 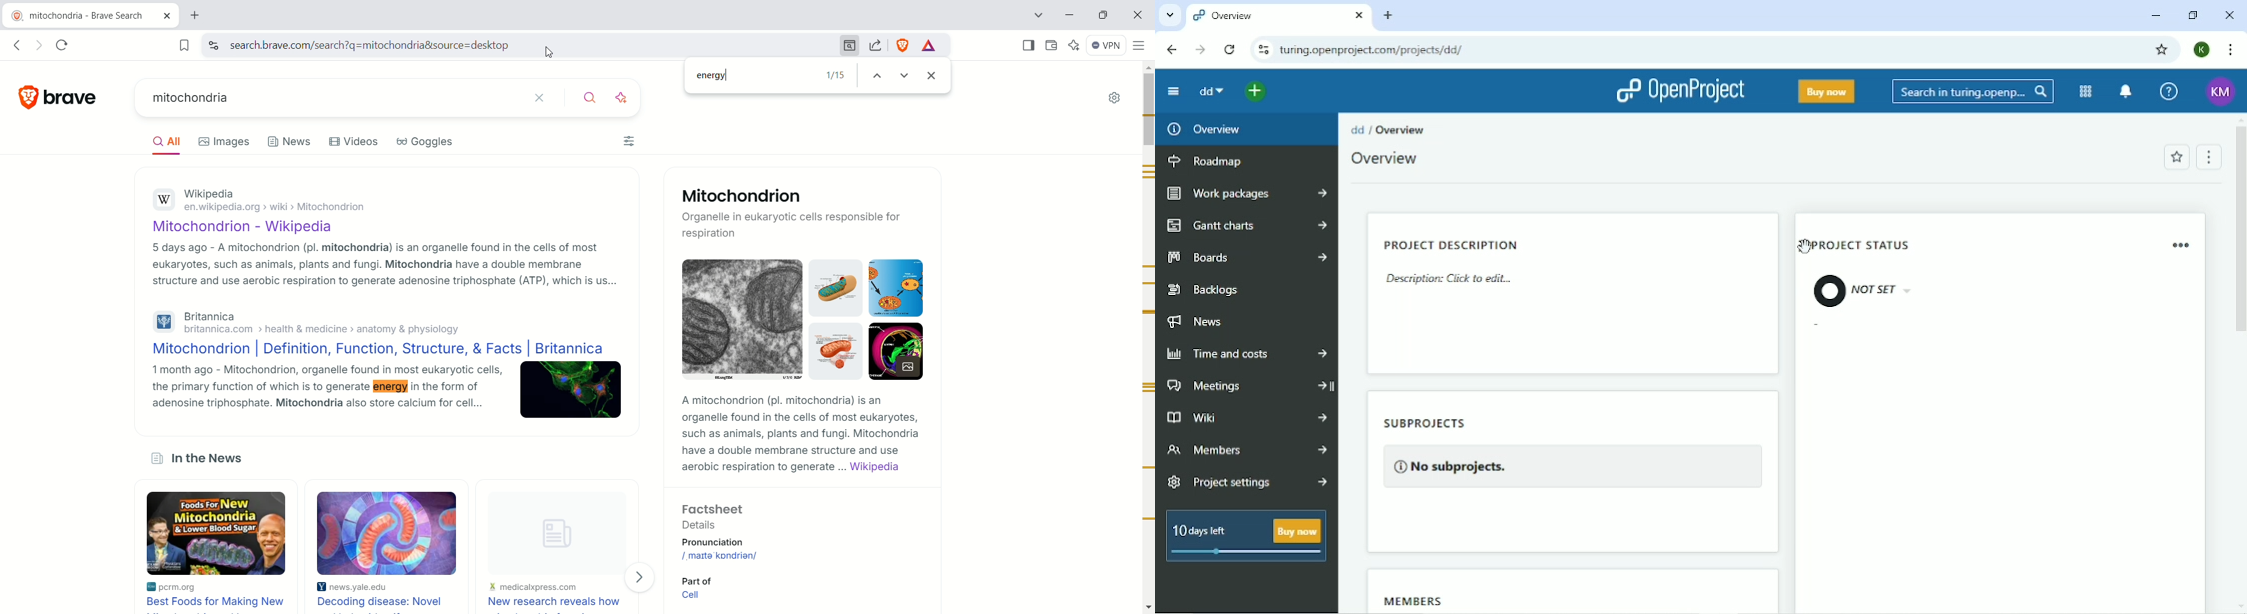 I want to click on close, so click(x=1139, y=14).